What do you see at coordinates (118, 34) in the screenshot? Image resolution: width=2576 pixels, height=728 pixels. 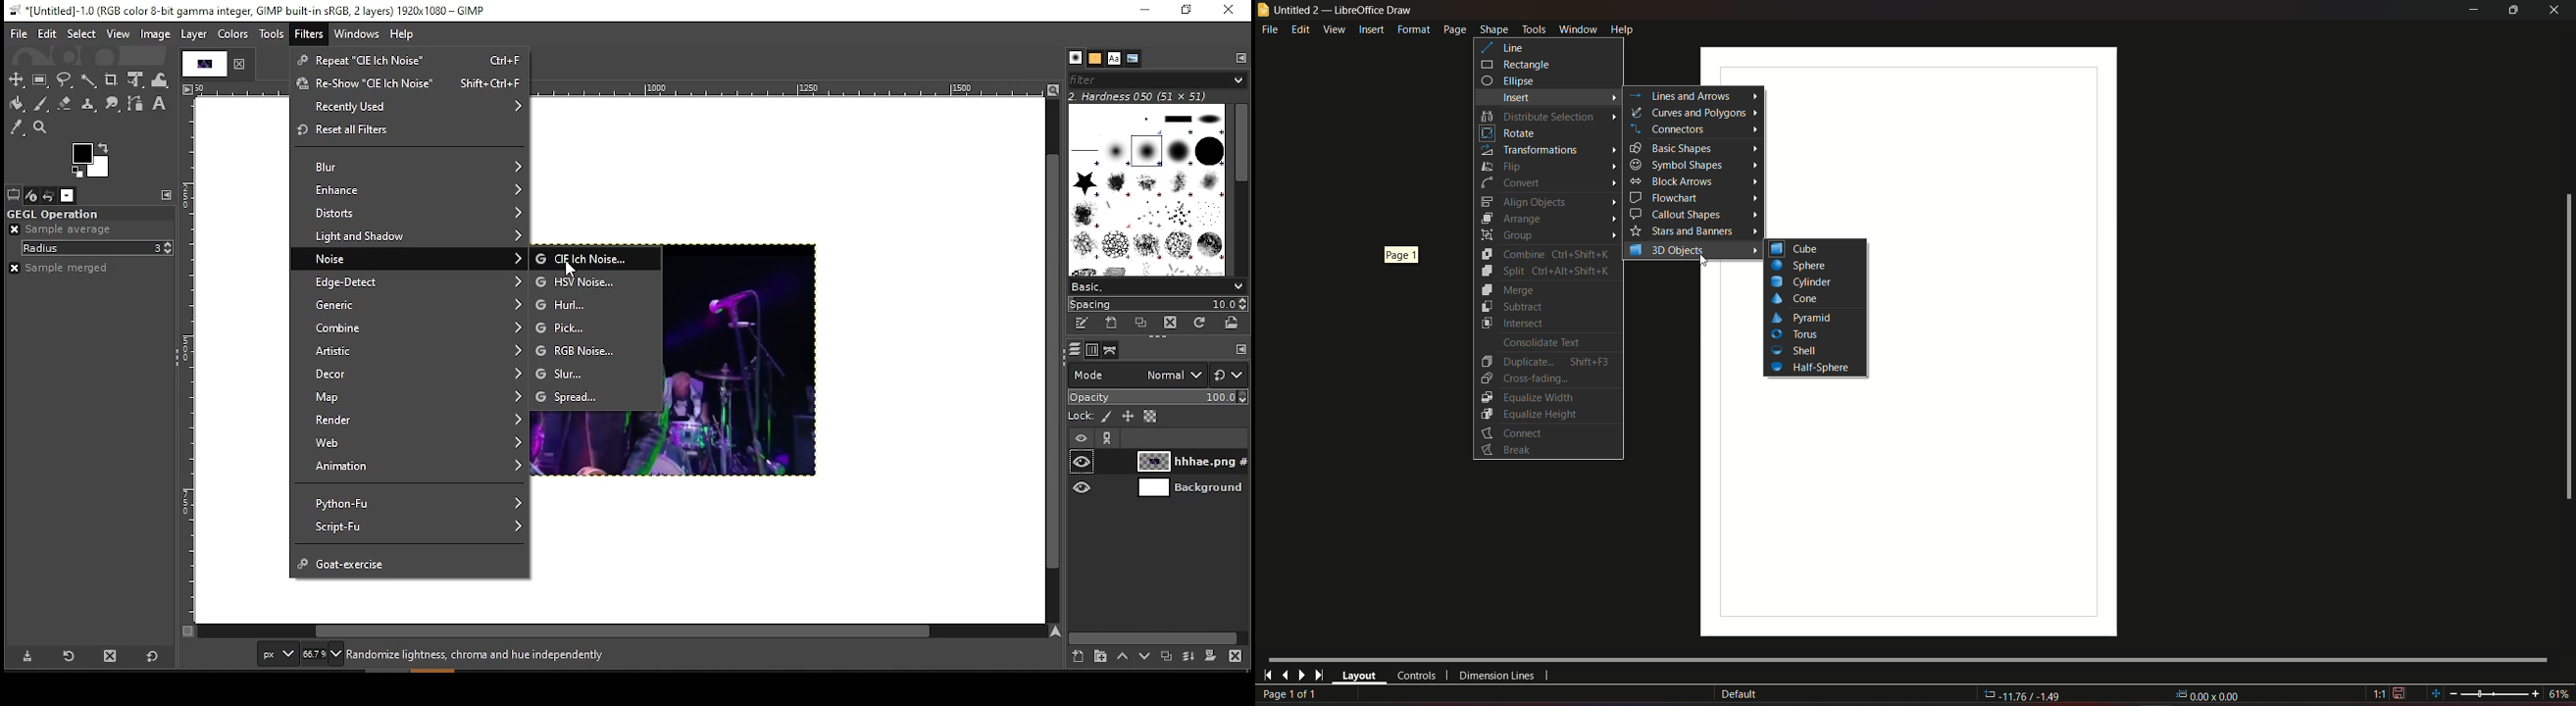 I see `view` at bounding box center [118, 34].